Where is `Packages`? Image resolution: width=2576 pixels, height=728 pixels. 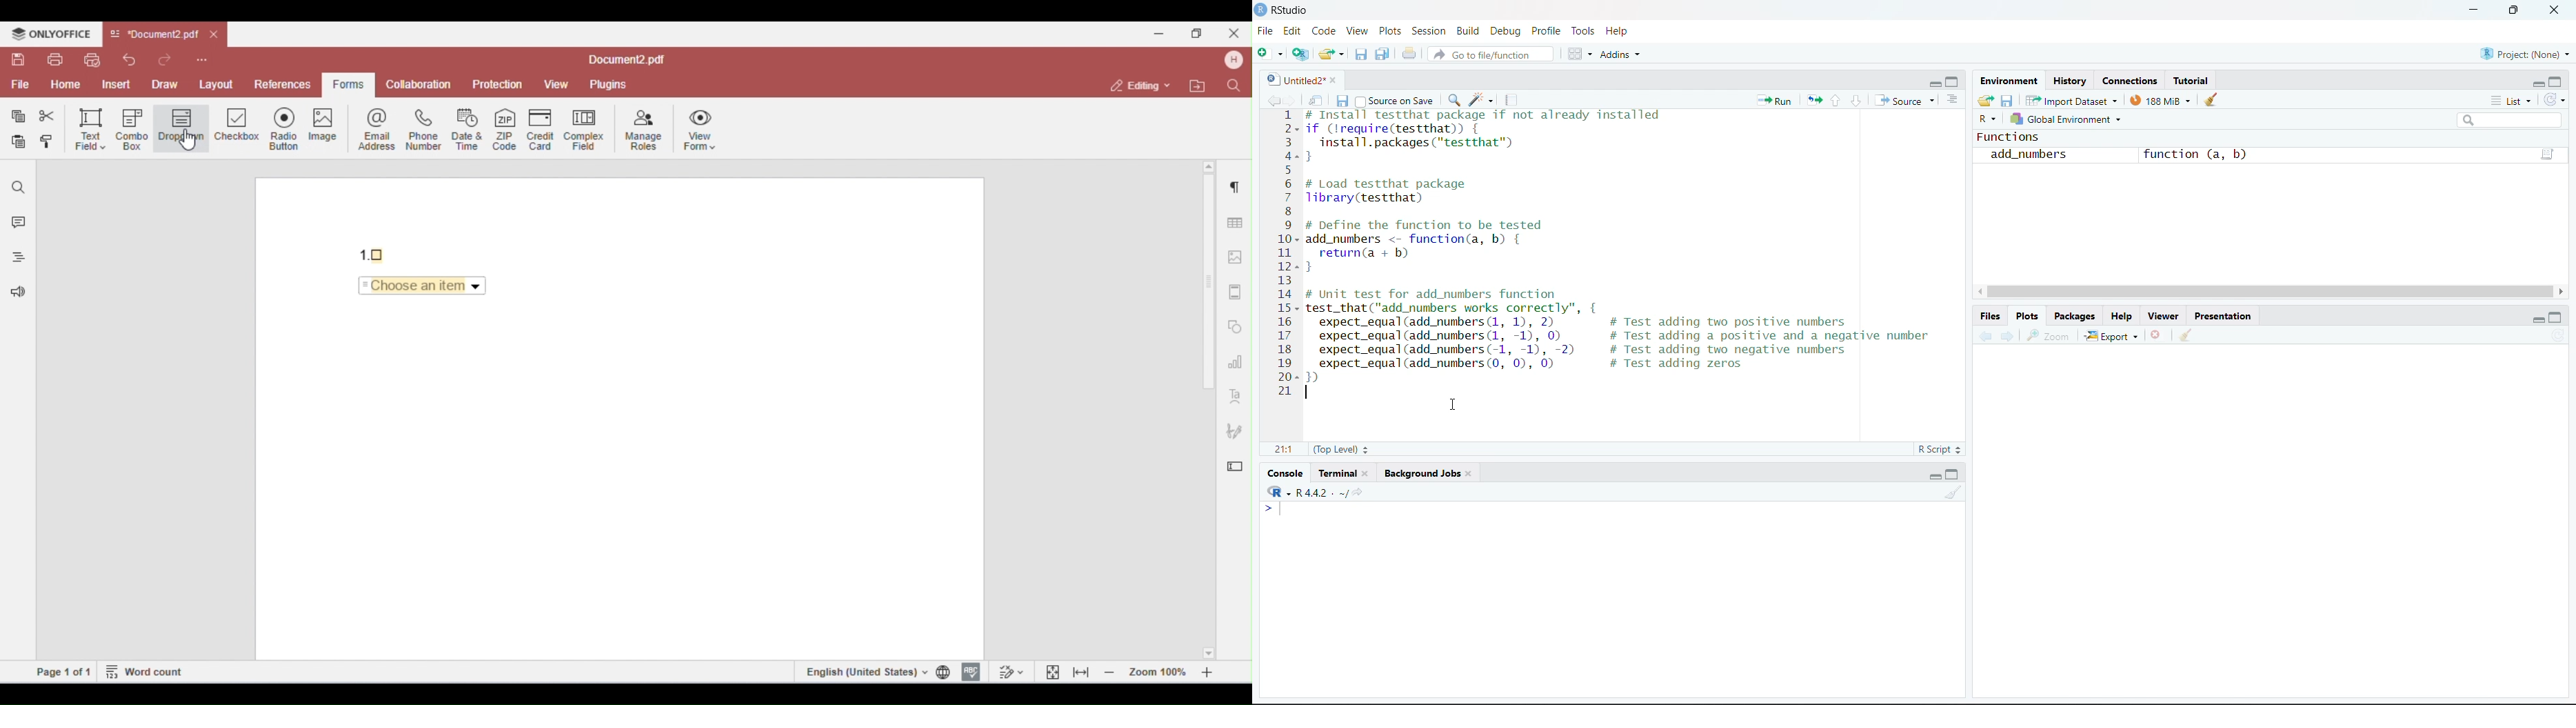 Packages is located at coordinates (2074, 316).